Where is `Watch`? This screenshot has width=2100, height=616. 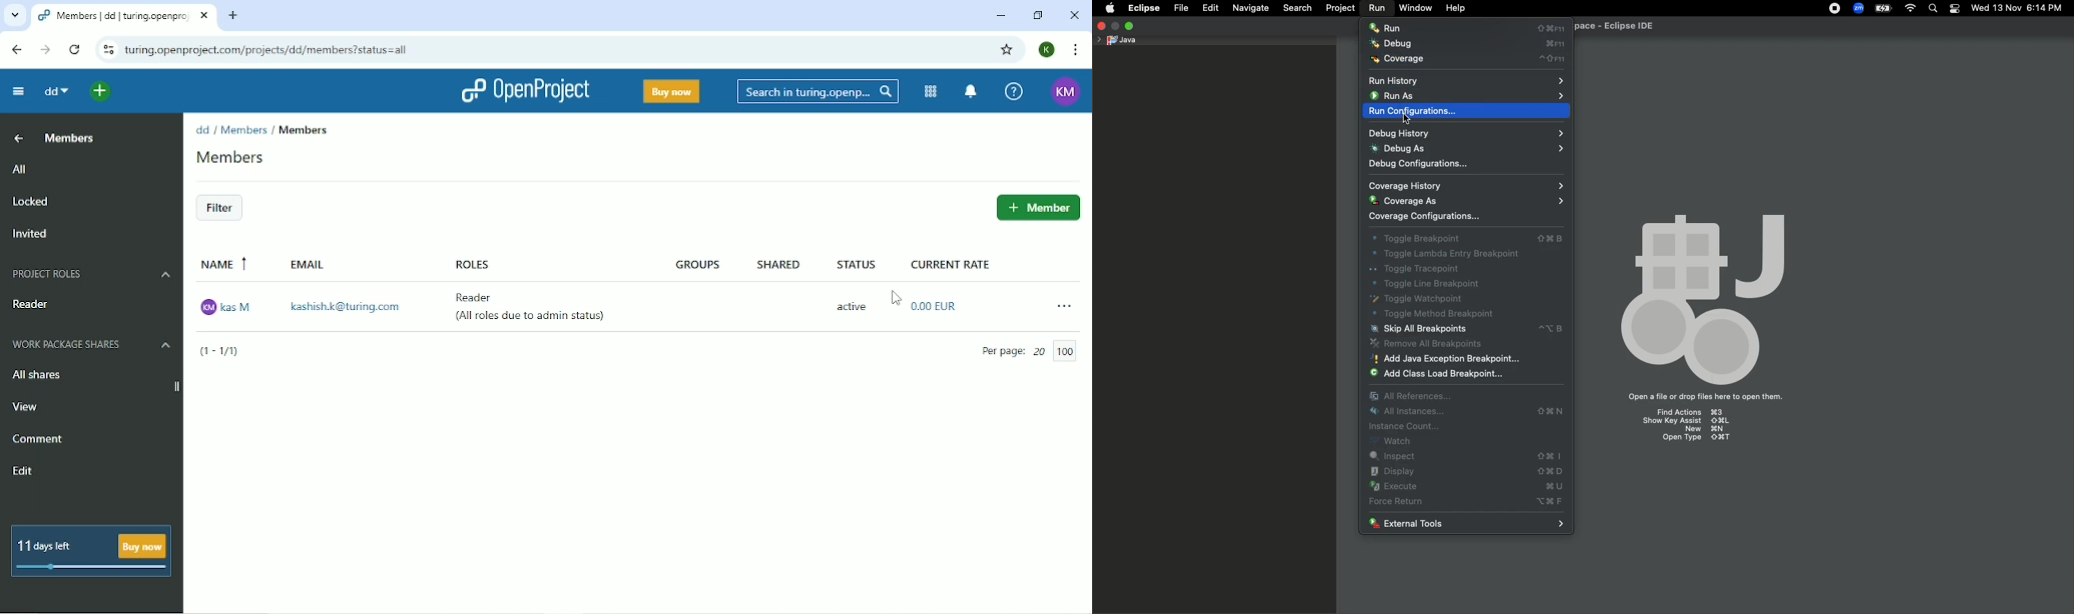
Watch is located at coordinates (1393, 441).